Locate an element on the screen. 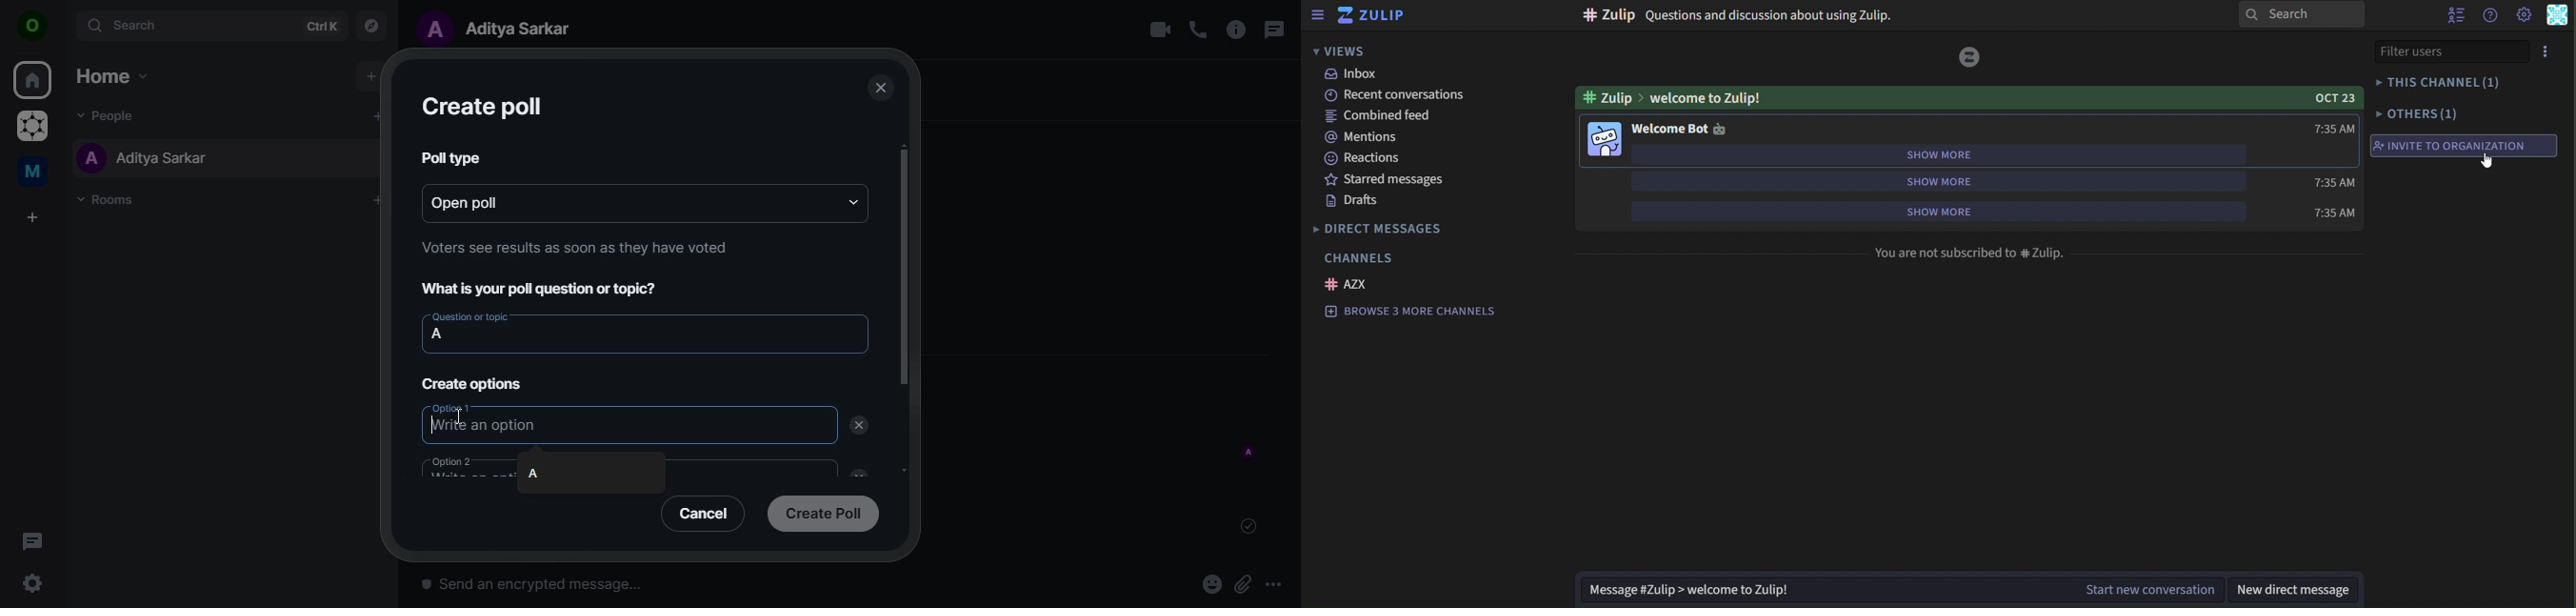 The image size is (2576, 616). direct messages is located at coordinates (1378, 230).